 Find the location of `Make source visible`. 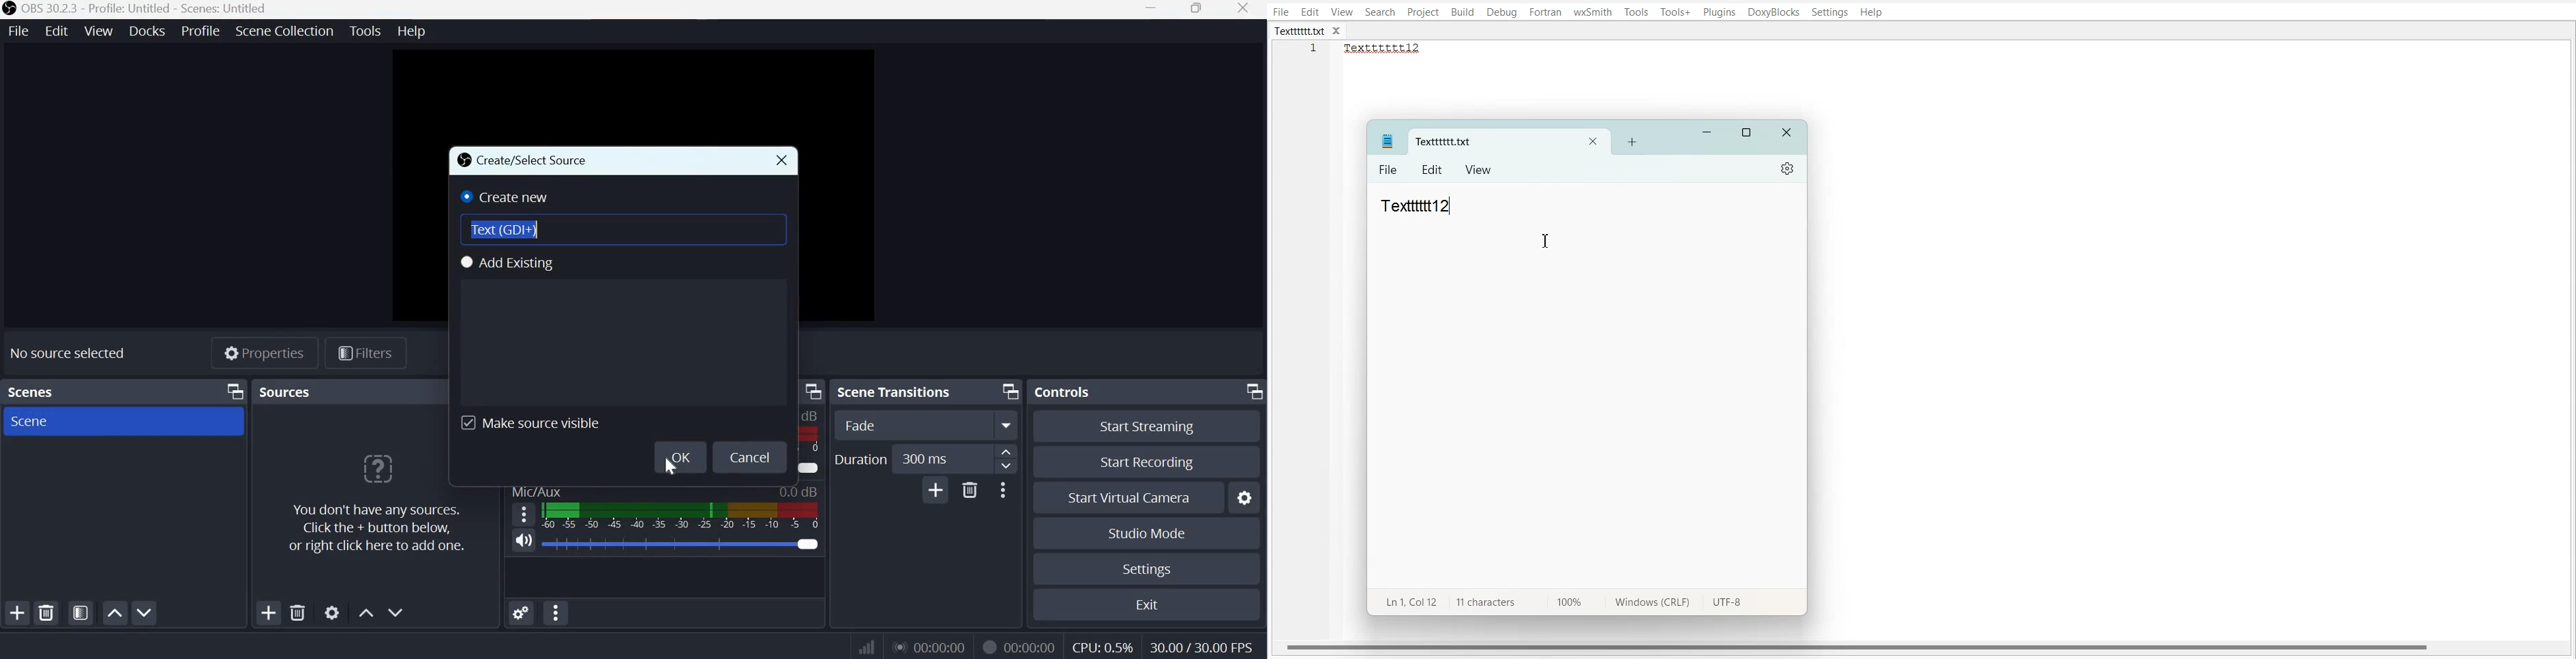

Make source visible is located at coordinates (533, 423).